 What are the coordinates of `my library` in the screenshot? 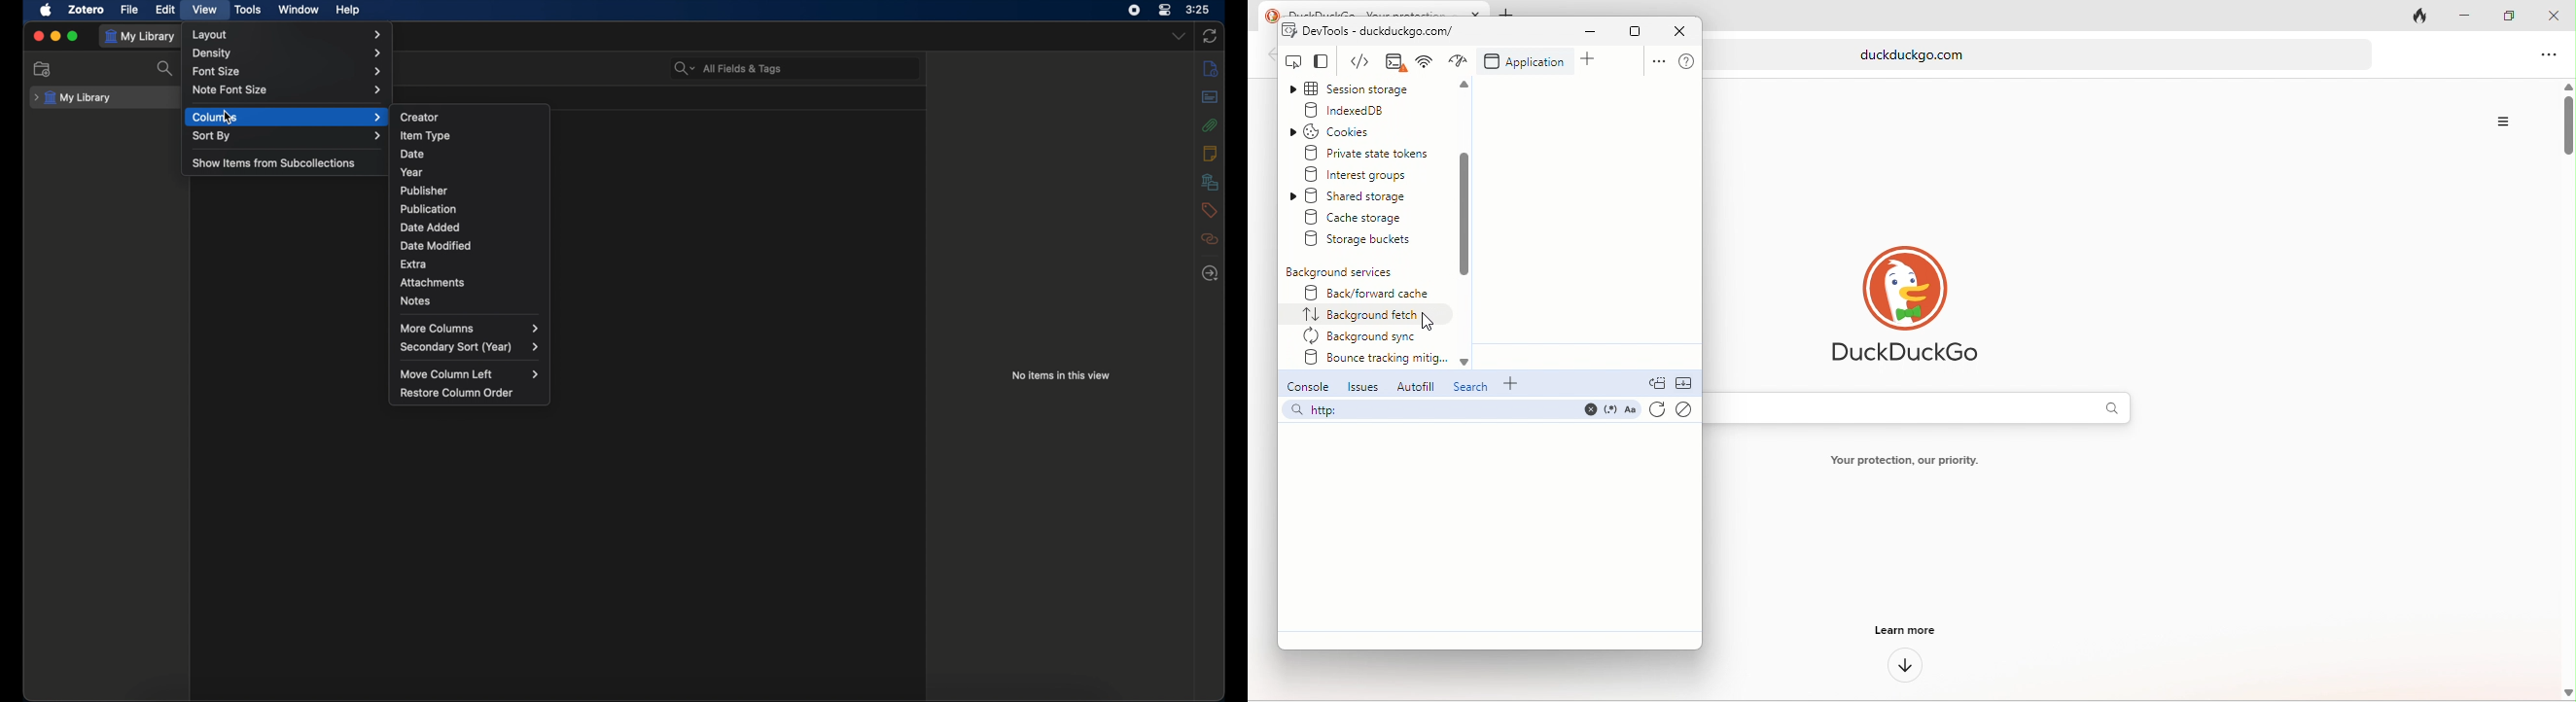 It's located at (73, 98).